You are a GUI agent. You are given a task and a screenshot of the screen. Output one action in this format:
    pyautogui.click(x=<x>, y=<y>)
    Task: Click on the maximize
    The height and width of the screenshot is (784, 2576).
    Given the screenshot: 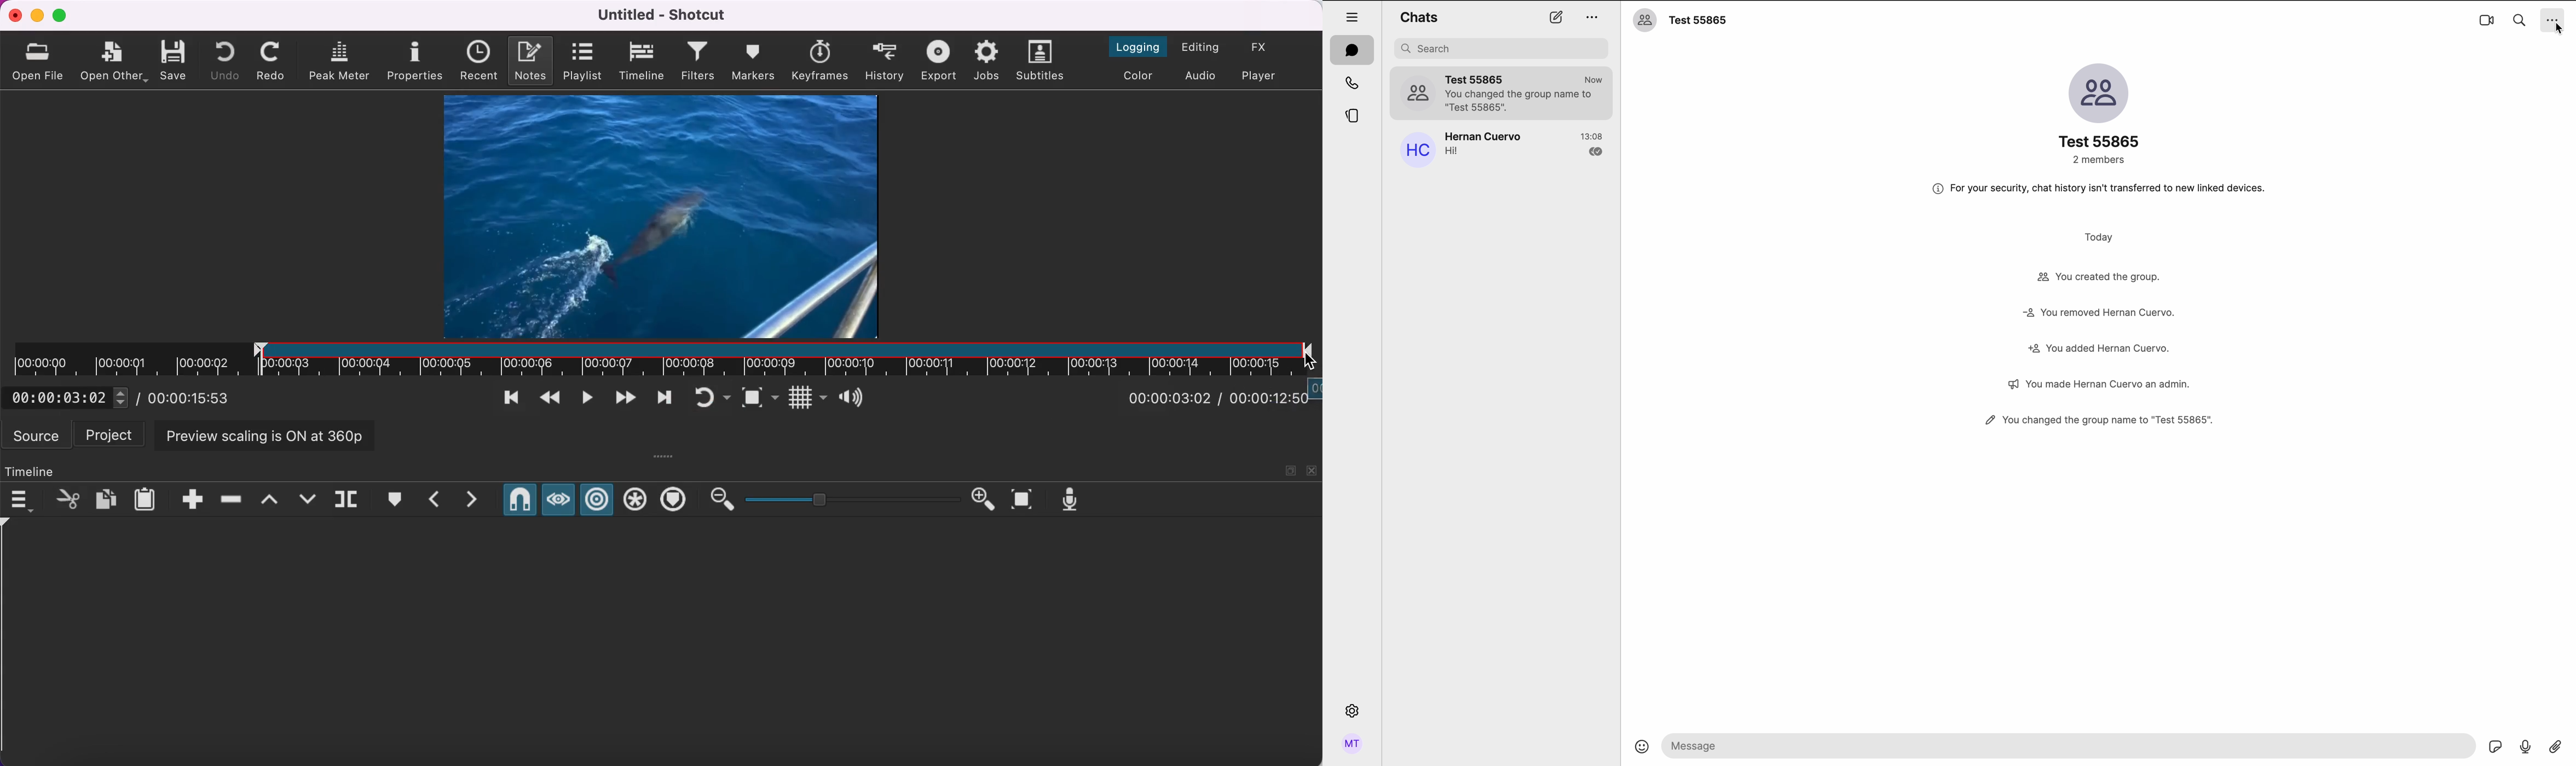 What is the action you would take?
    pyautogui.click(x=63, y=16)
    